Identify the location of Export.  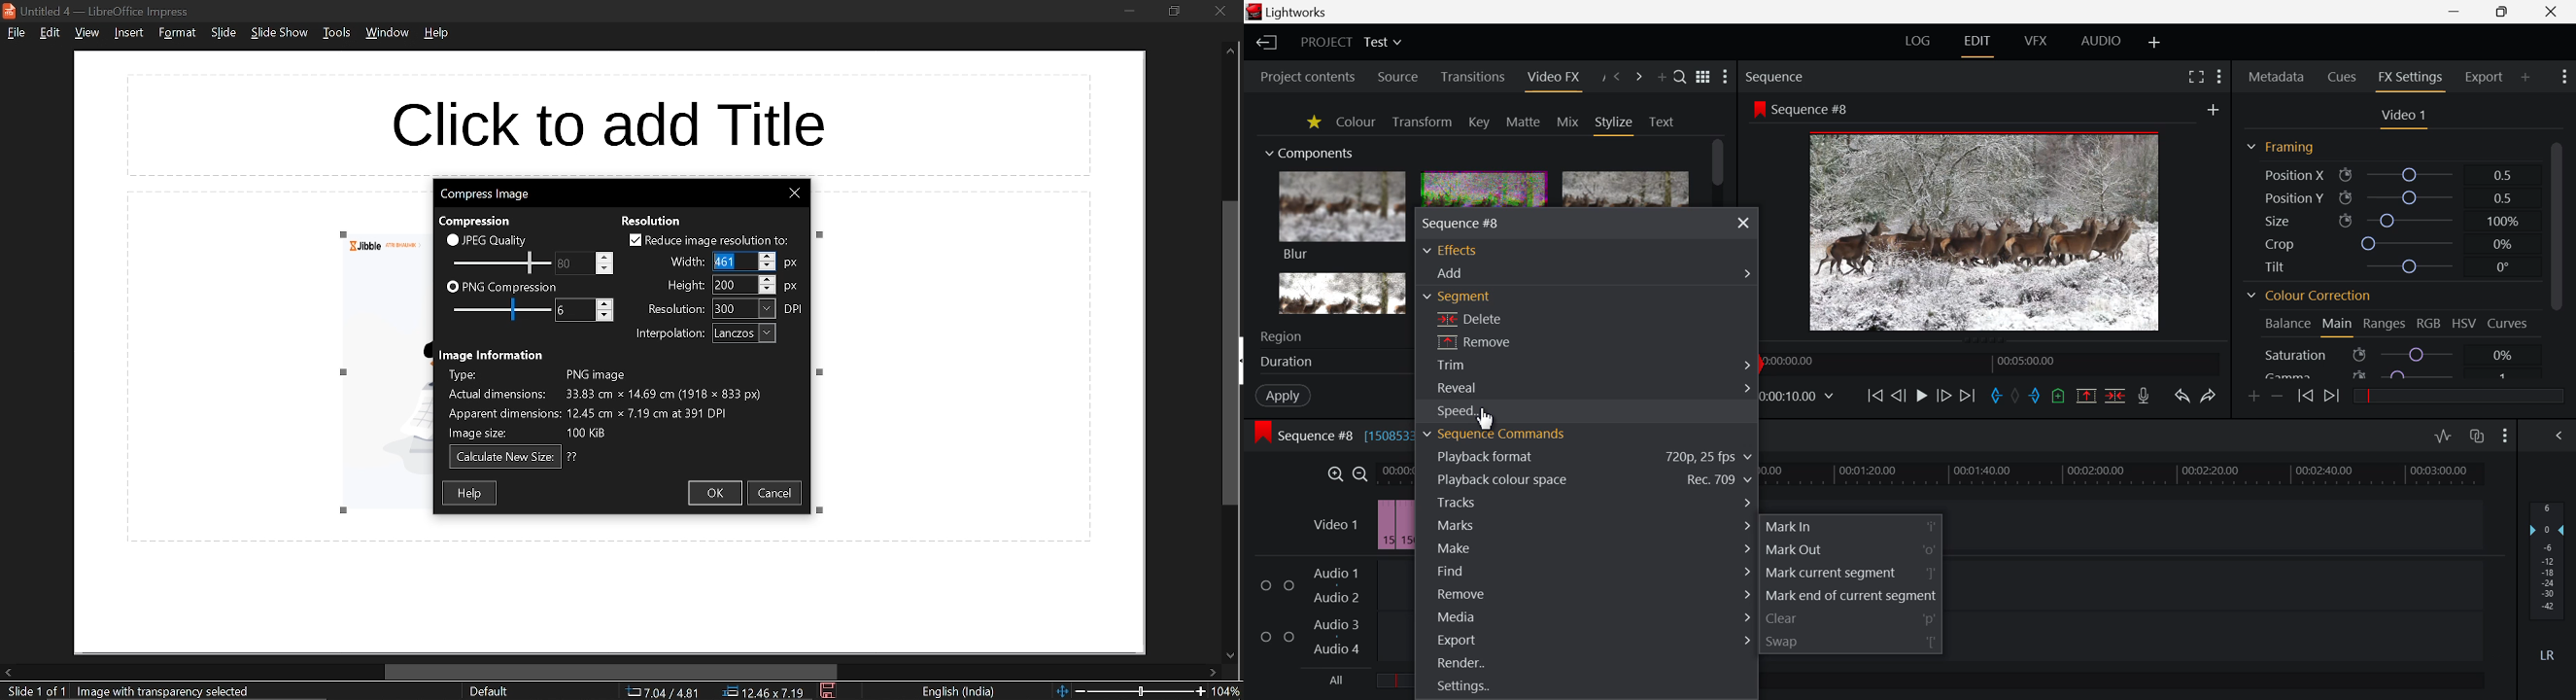
(2485, 76).